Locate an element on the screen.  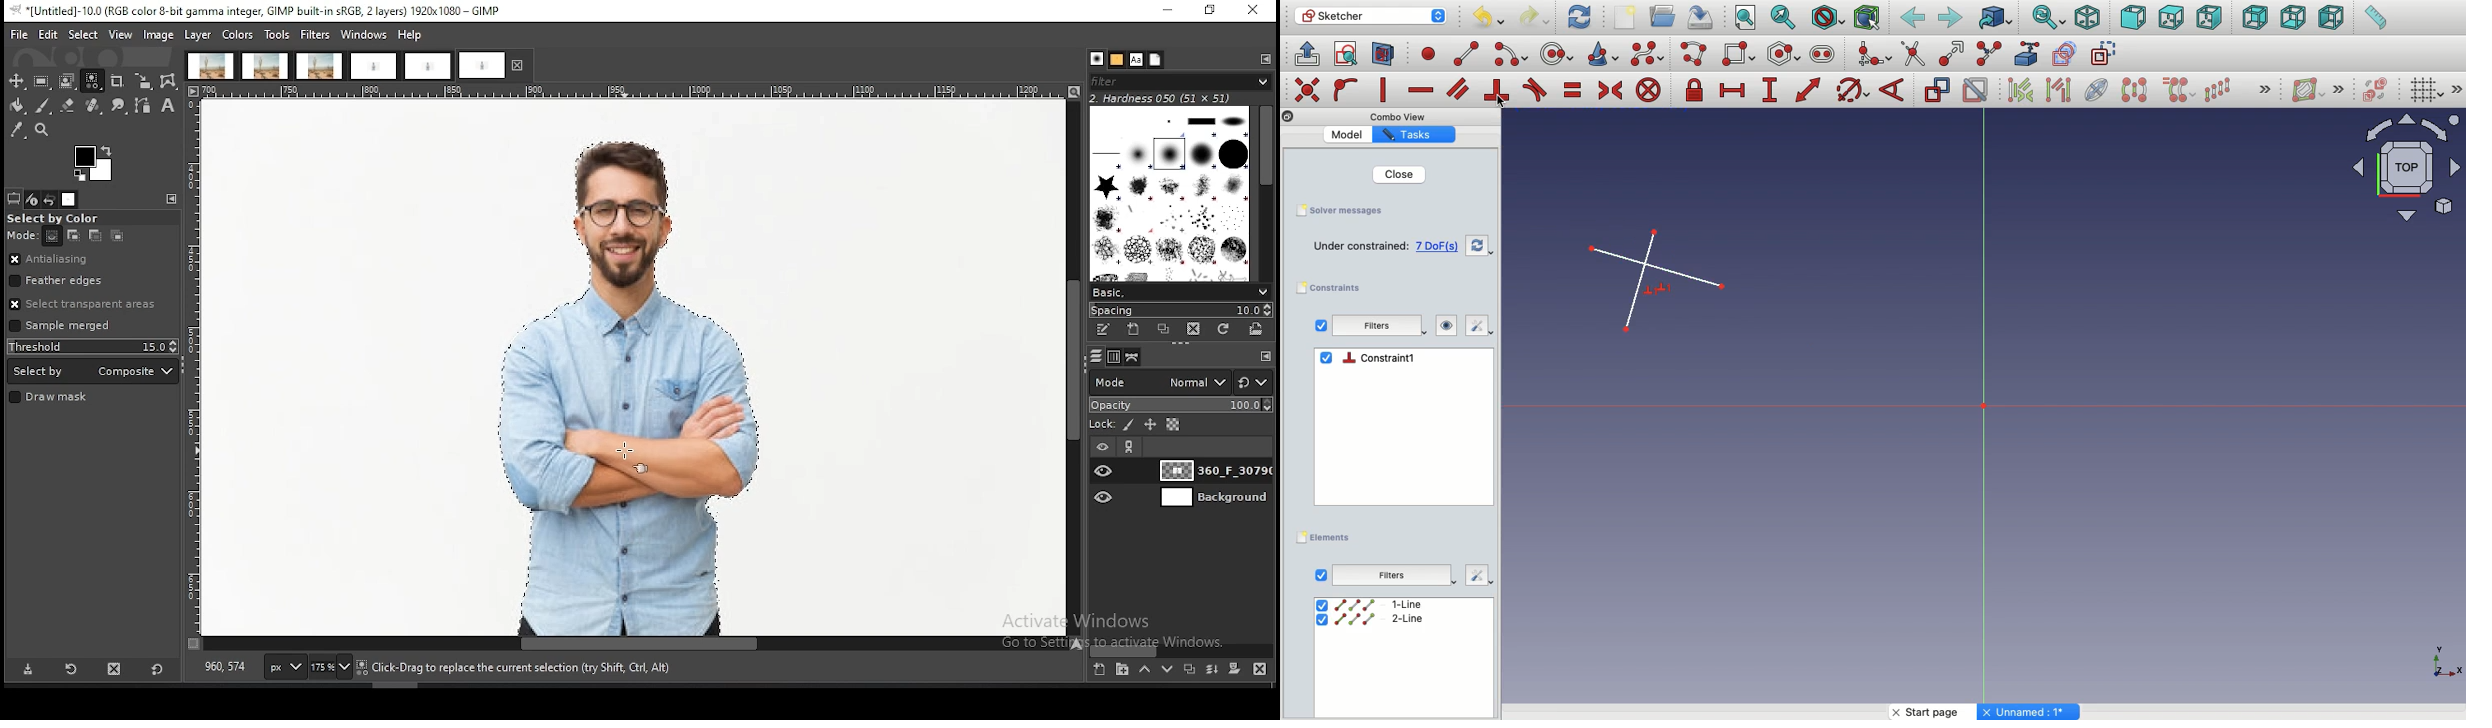
select by is located at coordinates (93, 371).